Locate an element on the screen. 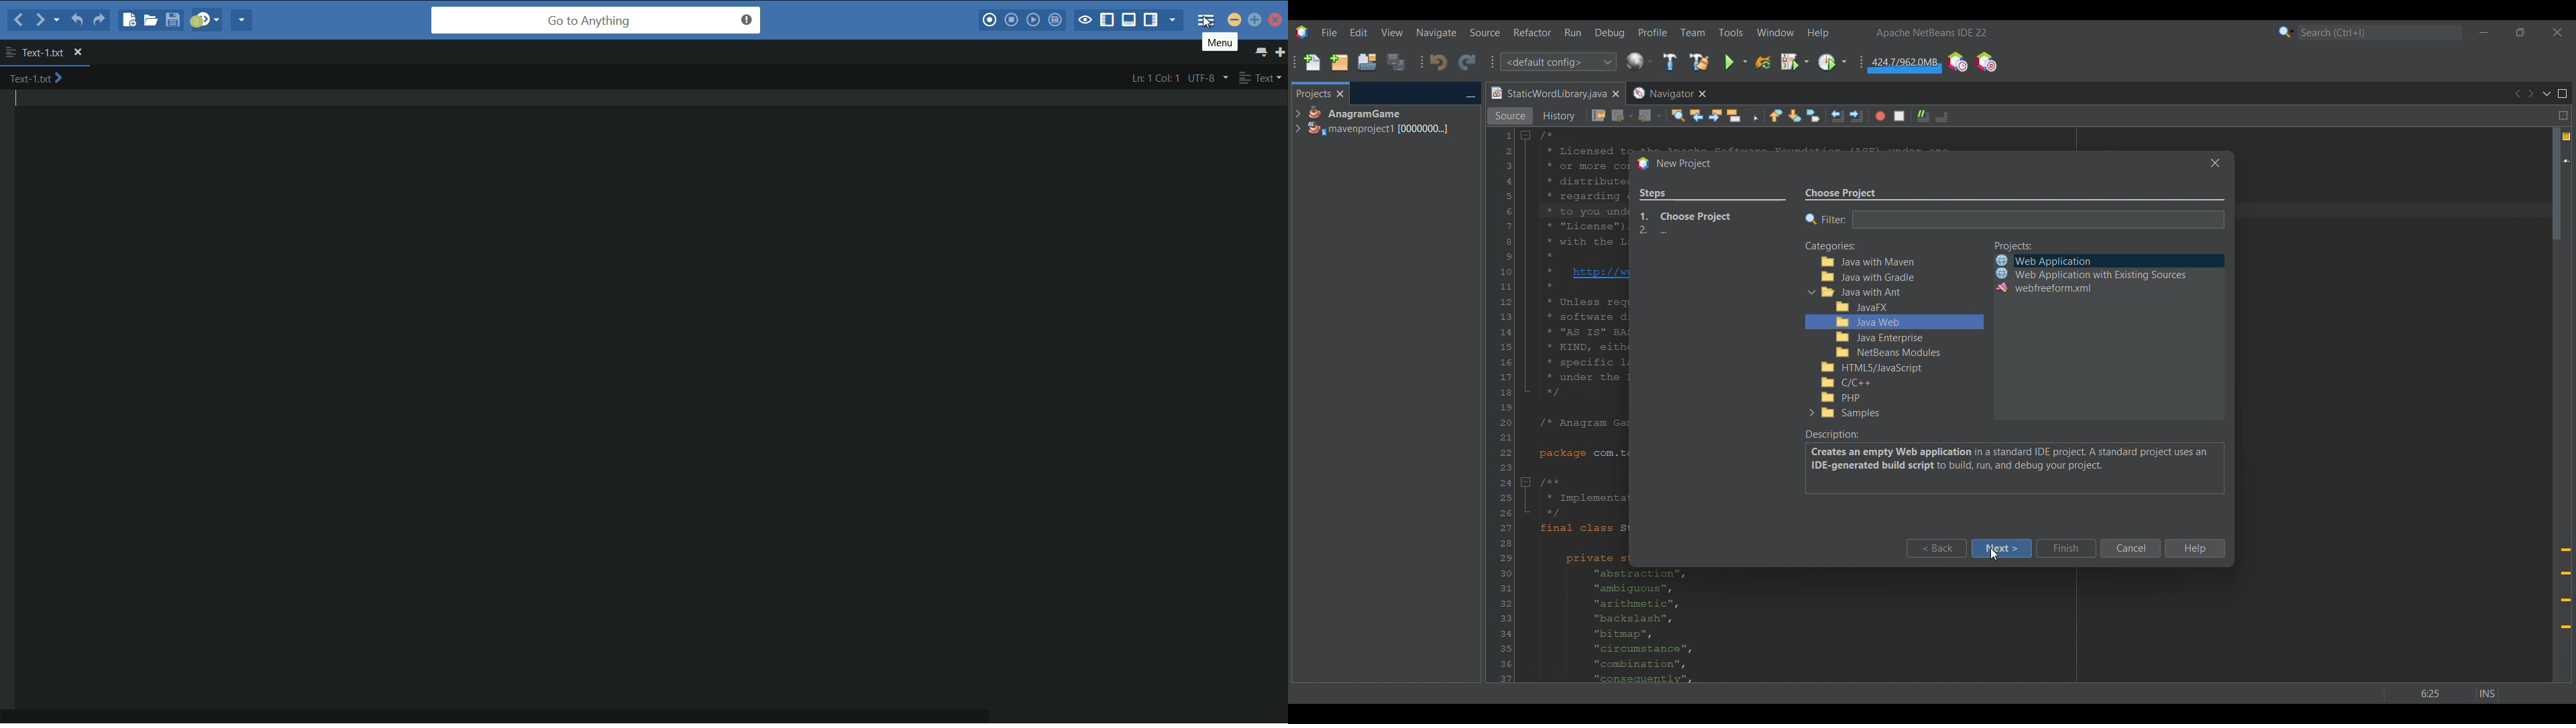 The image size is (2576, 728). Show documents list is located at coordinates (2546, 93).